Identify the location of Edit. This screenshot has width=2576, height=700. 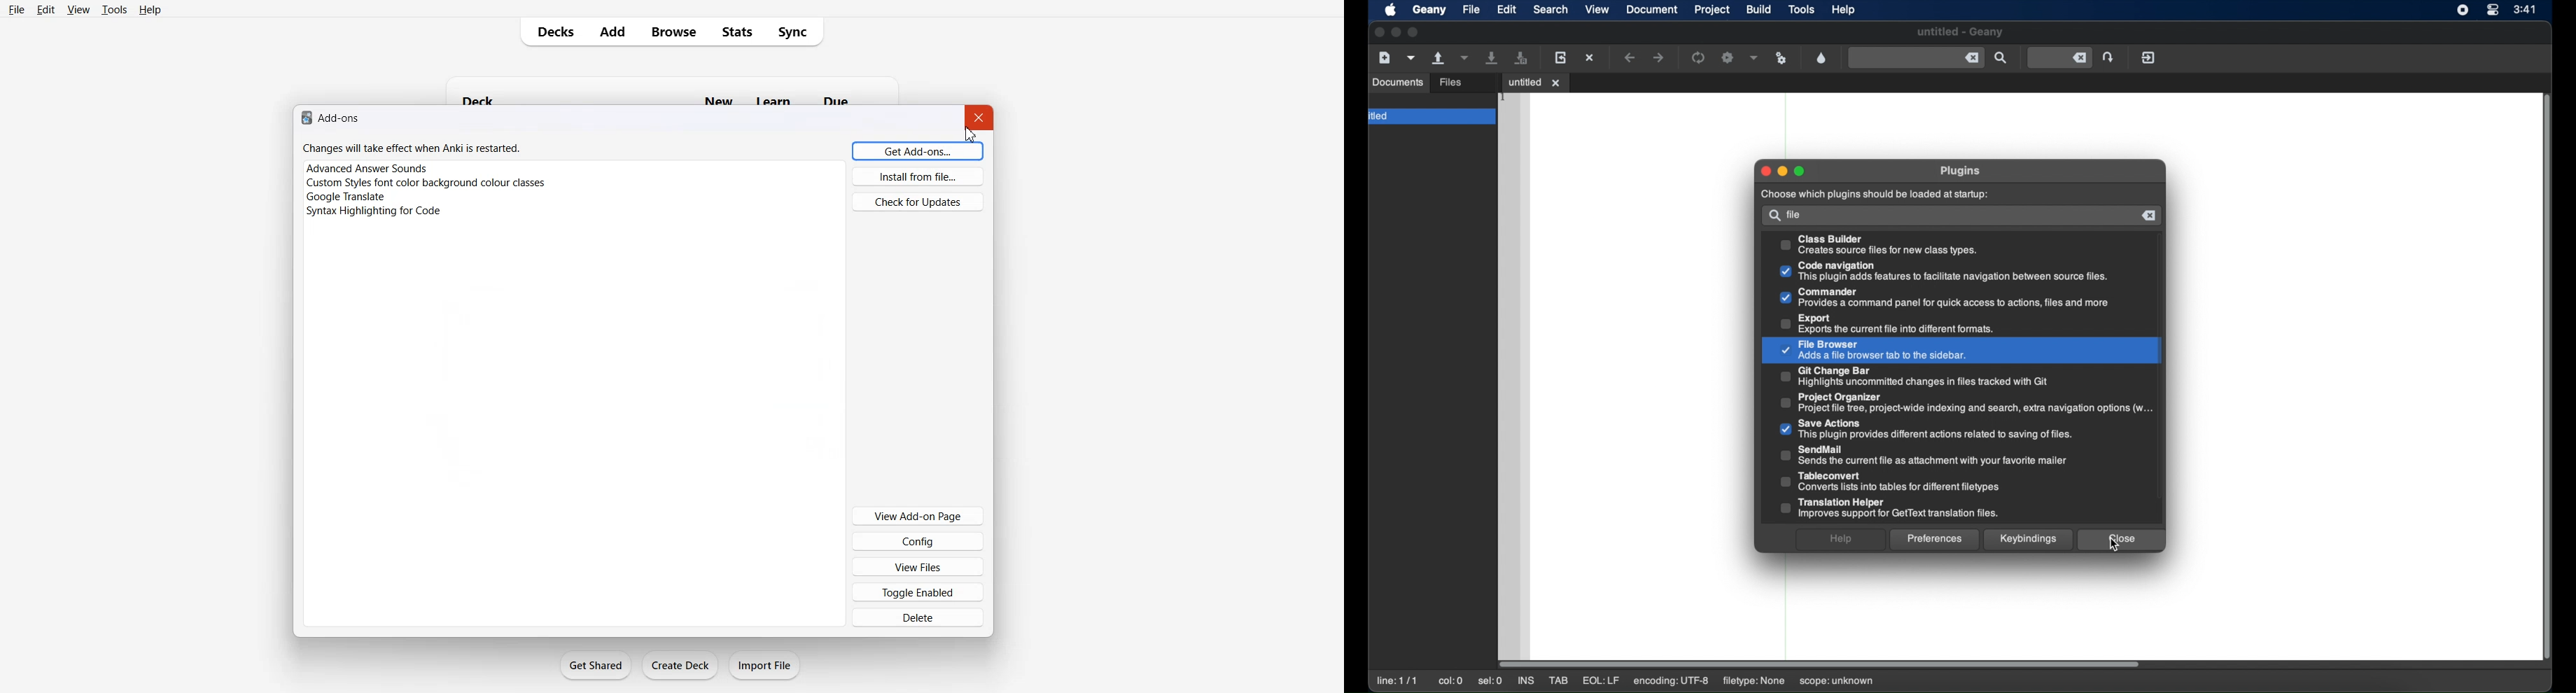
(46, 9).